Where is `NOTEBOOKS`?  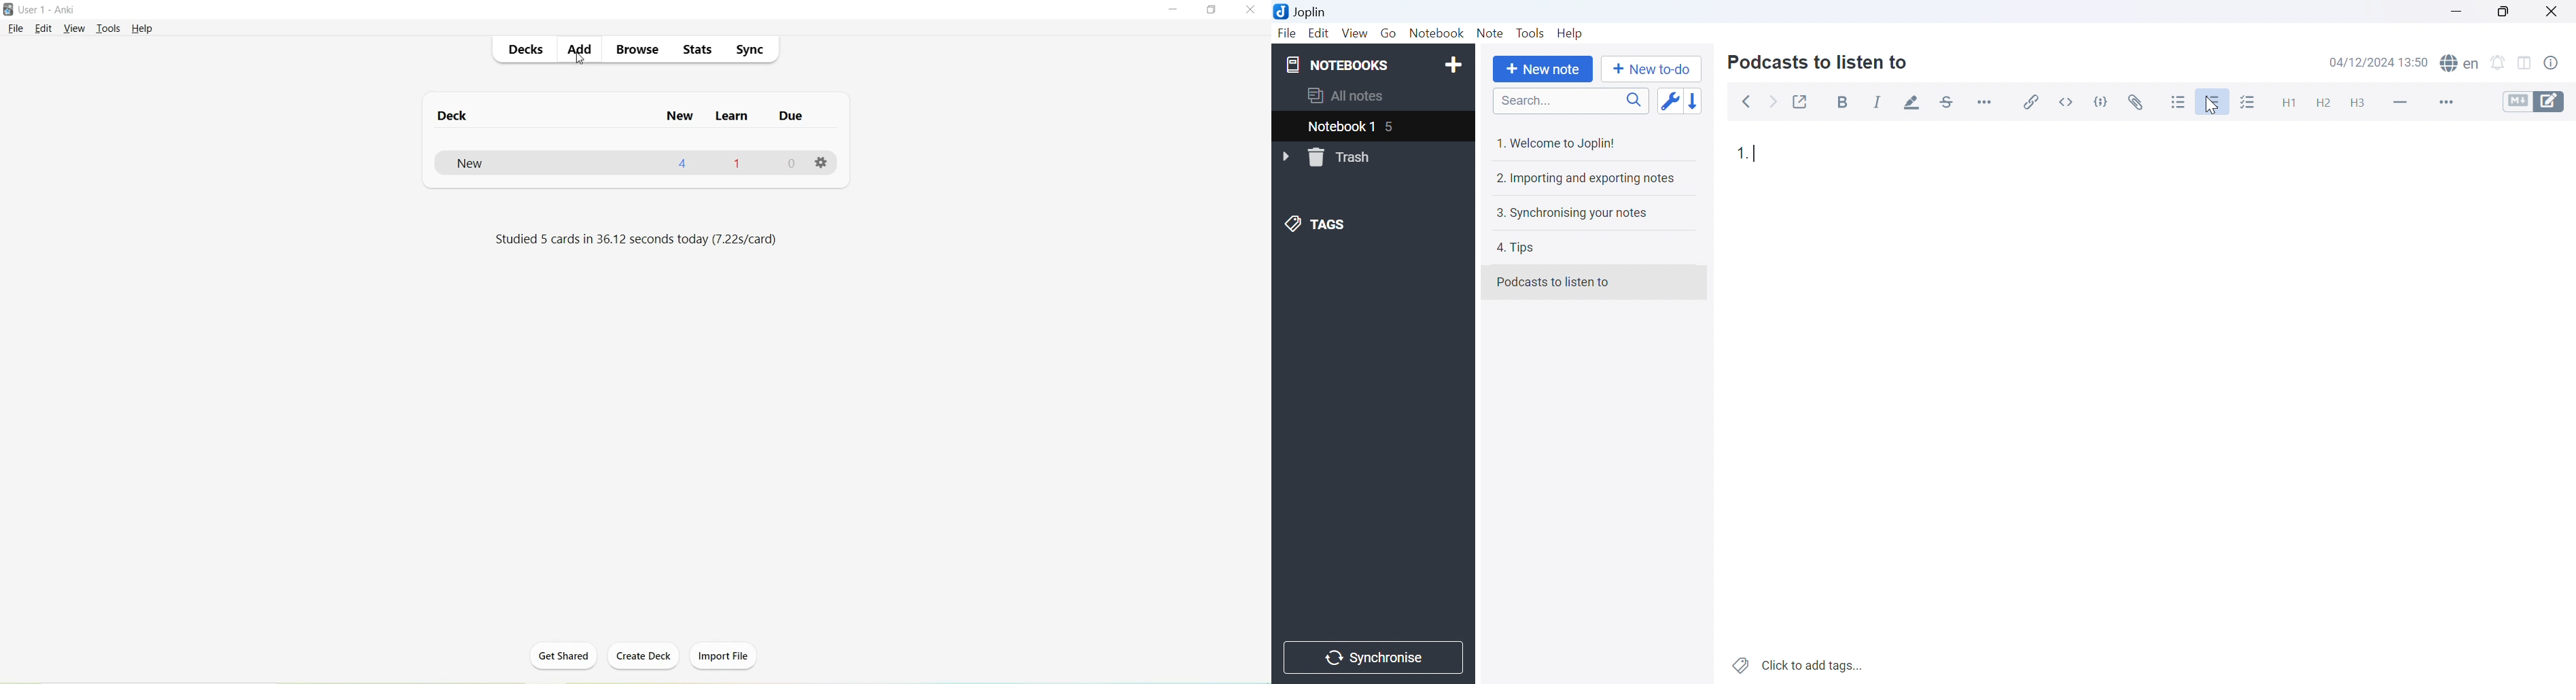 NOTEBOOKS is located at coordinates (1337, 63).